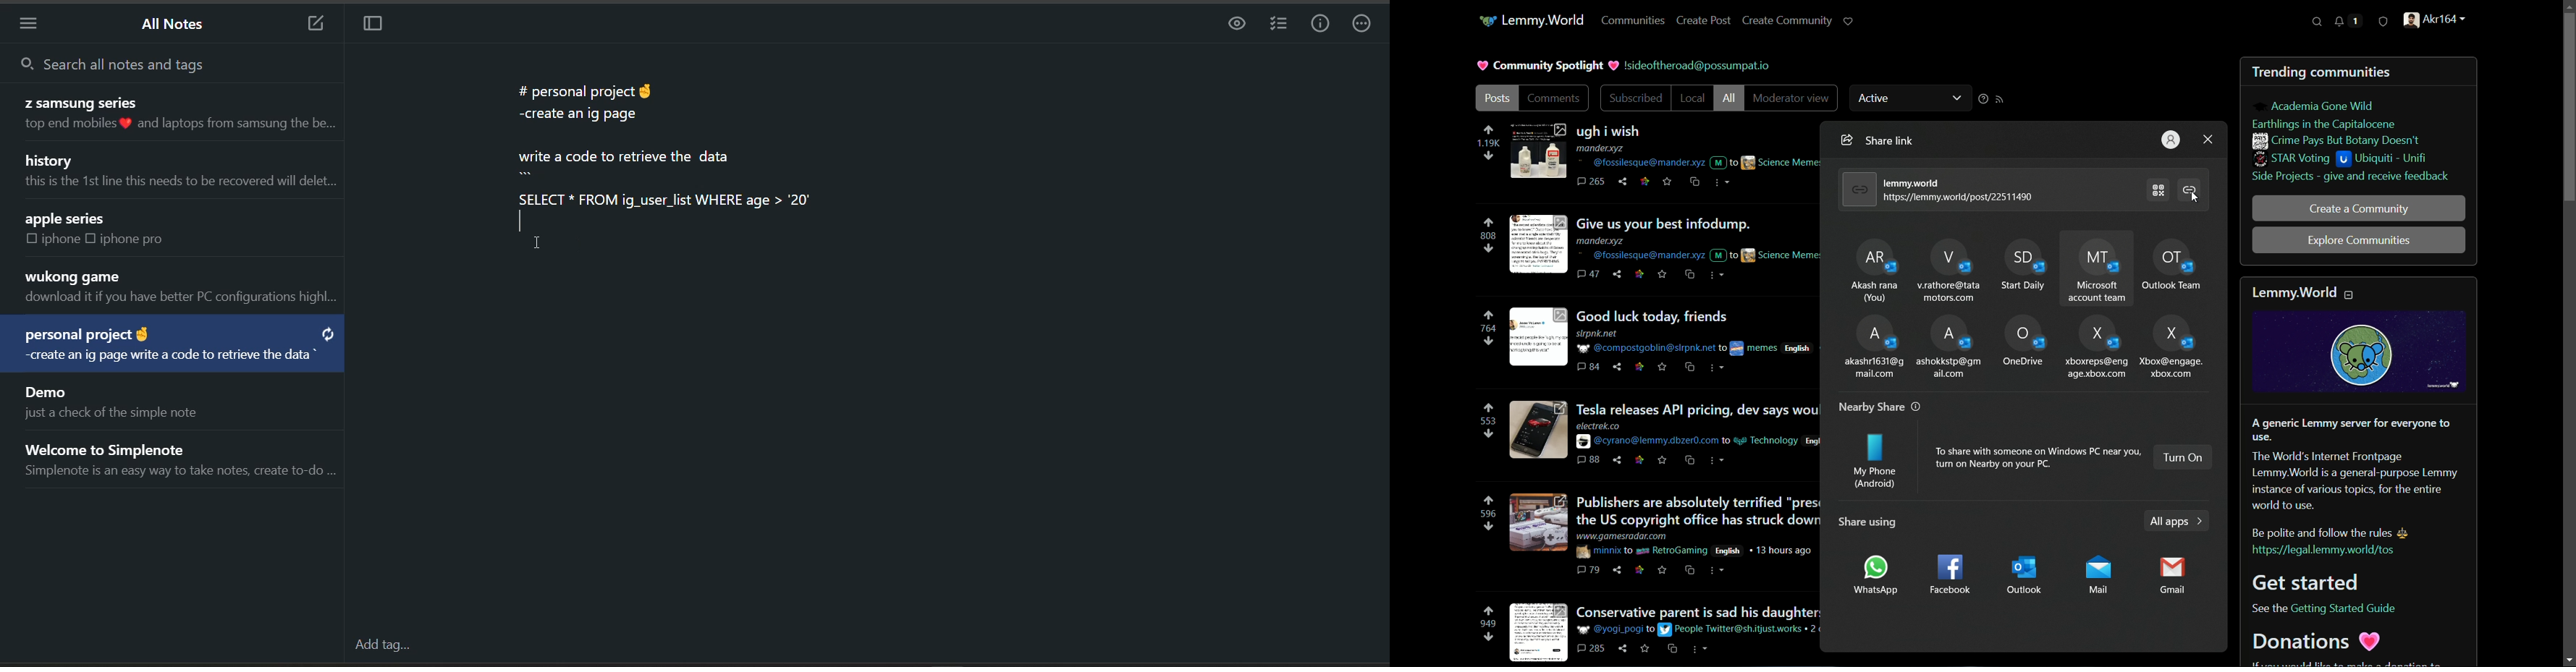 The width and height of the screenshot is (2576, 672). I want to click on link, so click(1640, 274).